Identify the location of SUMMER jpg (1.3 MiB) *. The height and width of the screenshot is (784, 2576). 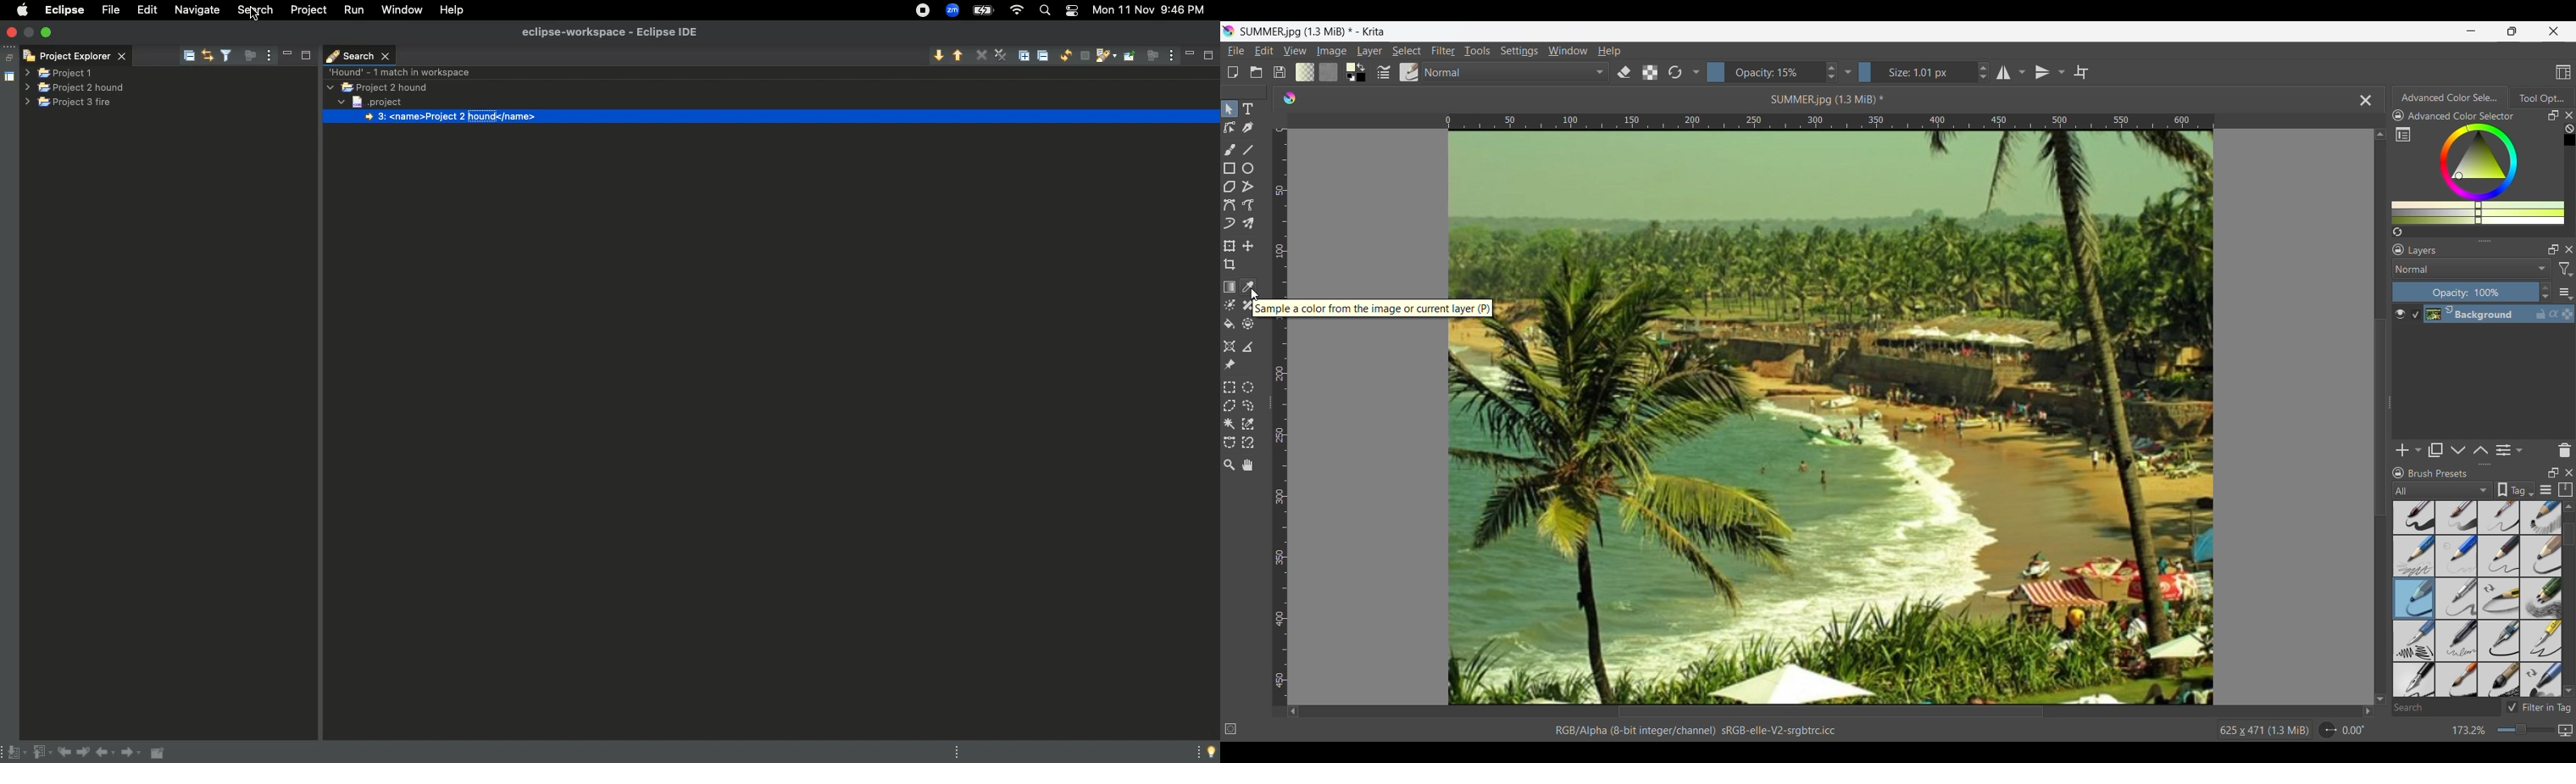
(1829, 99).